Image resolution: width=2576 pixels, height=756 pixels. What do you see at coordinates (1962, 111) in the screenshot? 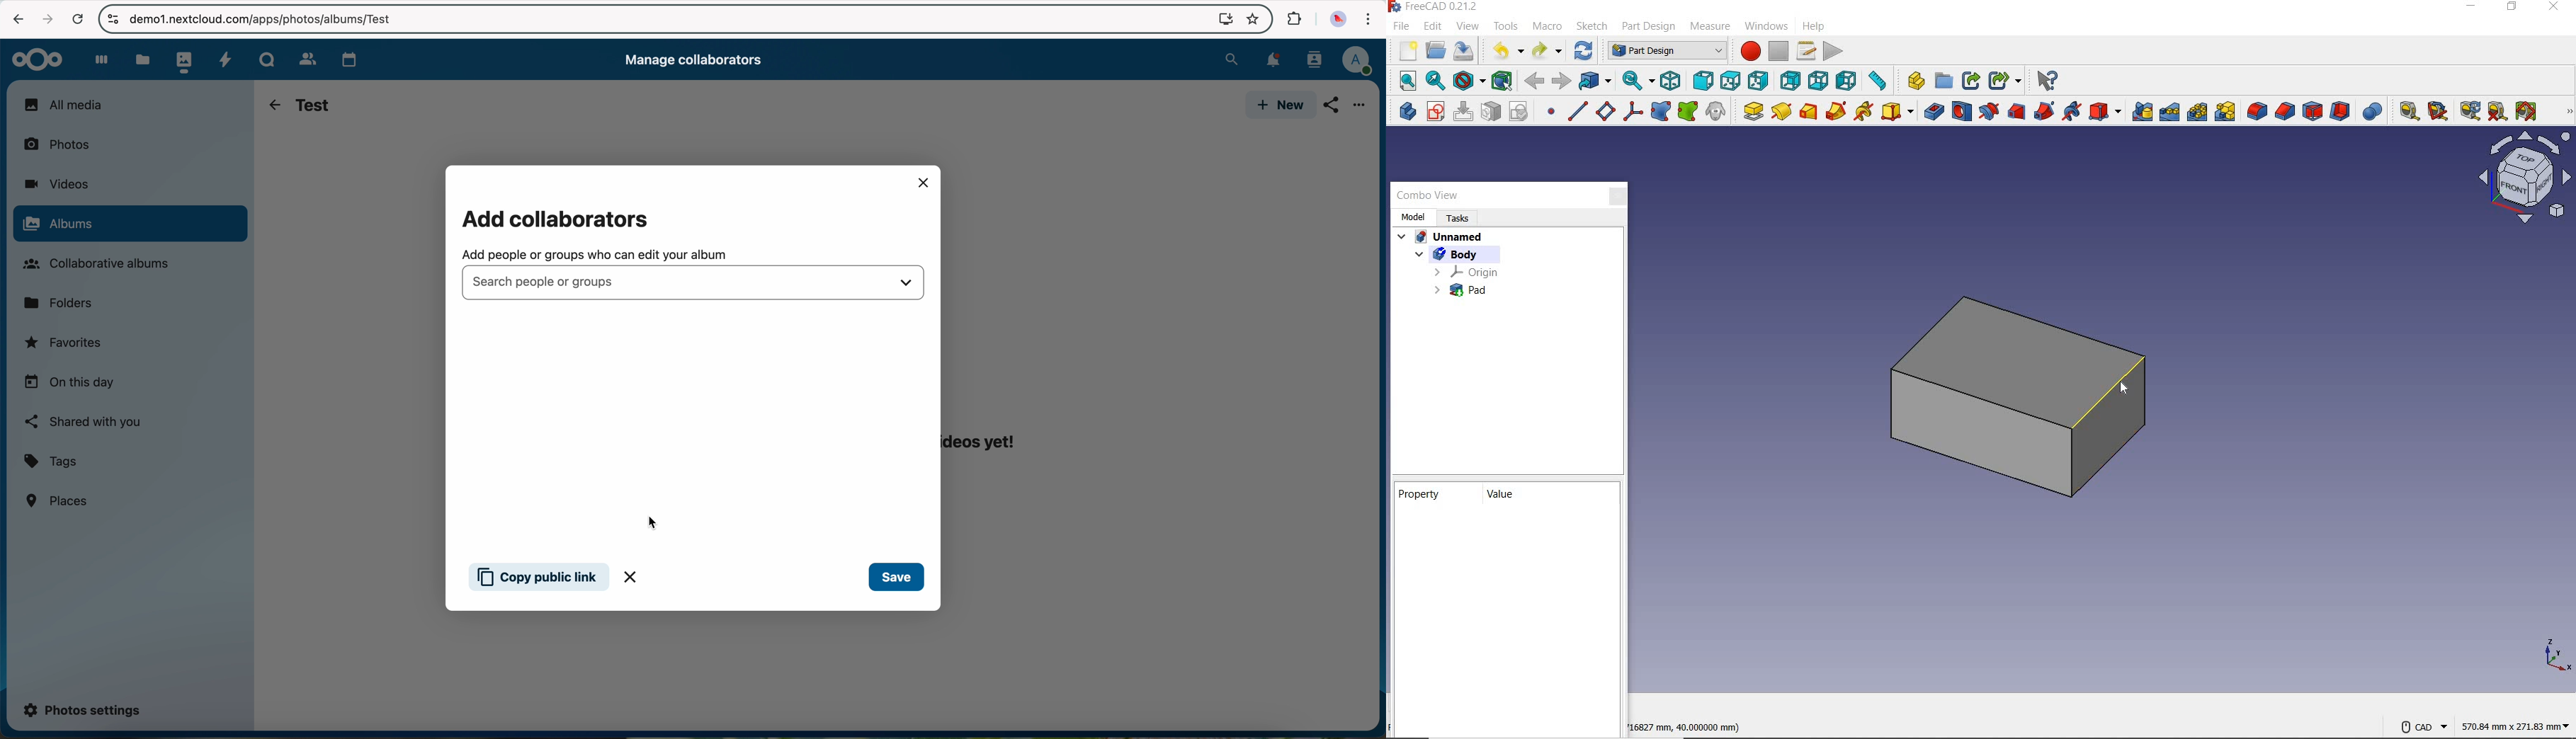
I see `hole` at bounding box center [1962, 111].